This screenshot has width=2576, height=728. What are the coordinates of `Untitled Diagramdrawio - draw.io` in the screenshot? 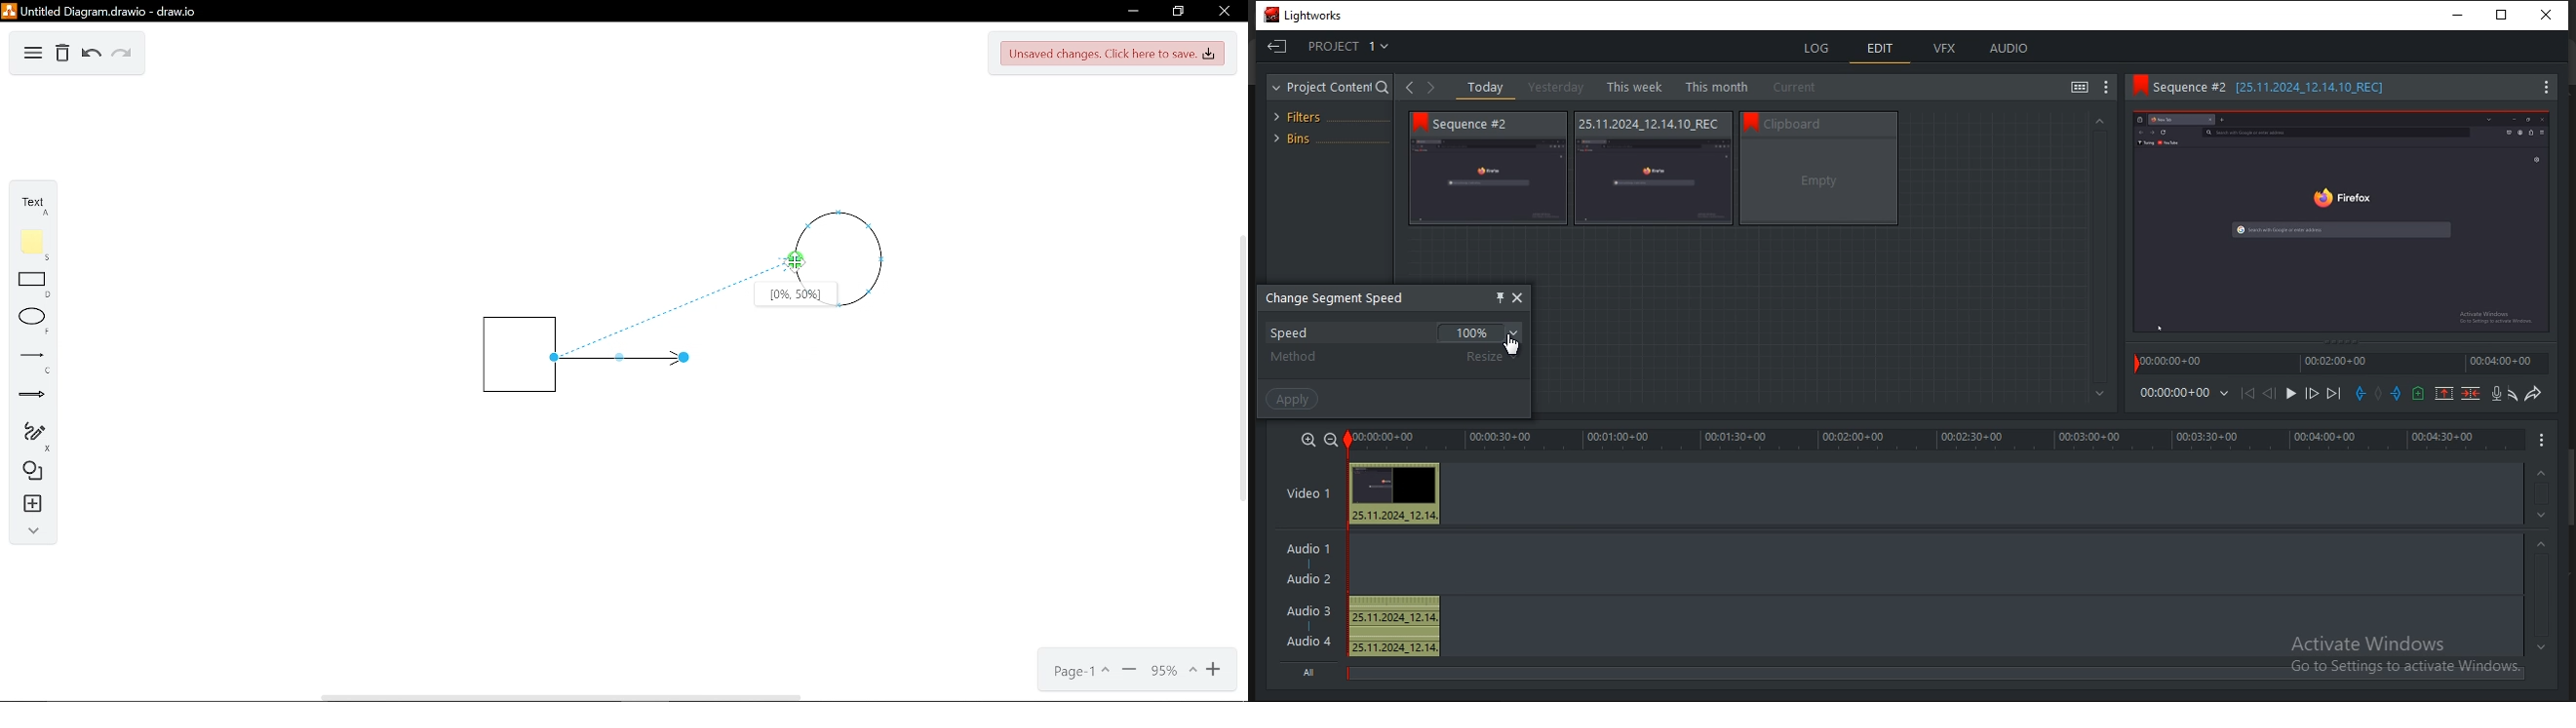 It's located at (101, 11).